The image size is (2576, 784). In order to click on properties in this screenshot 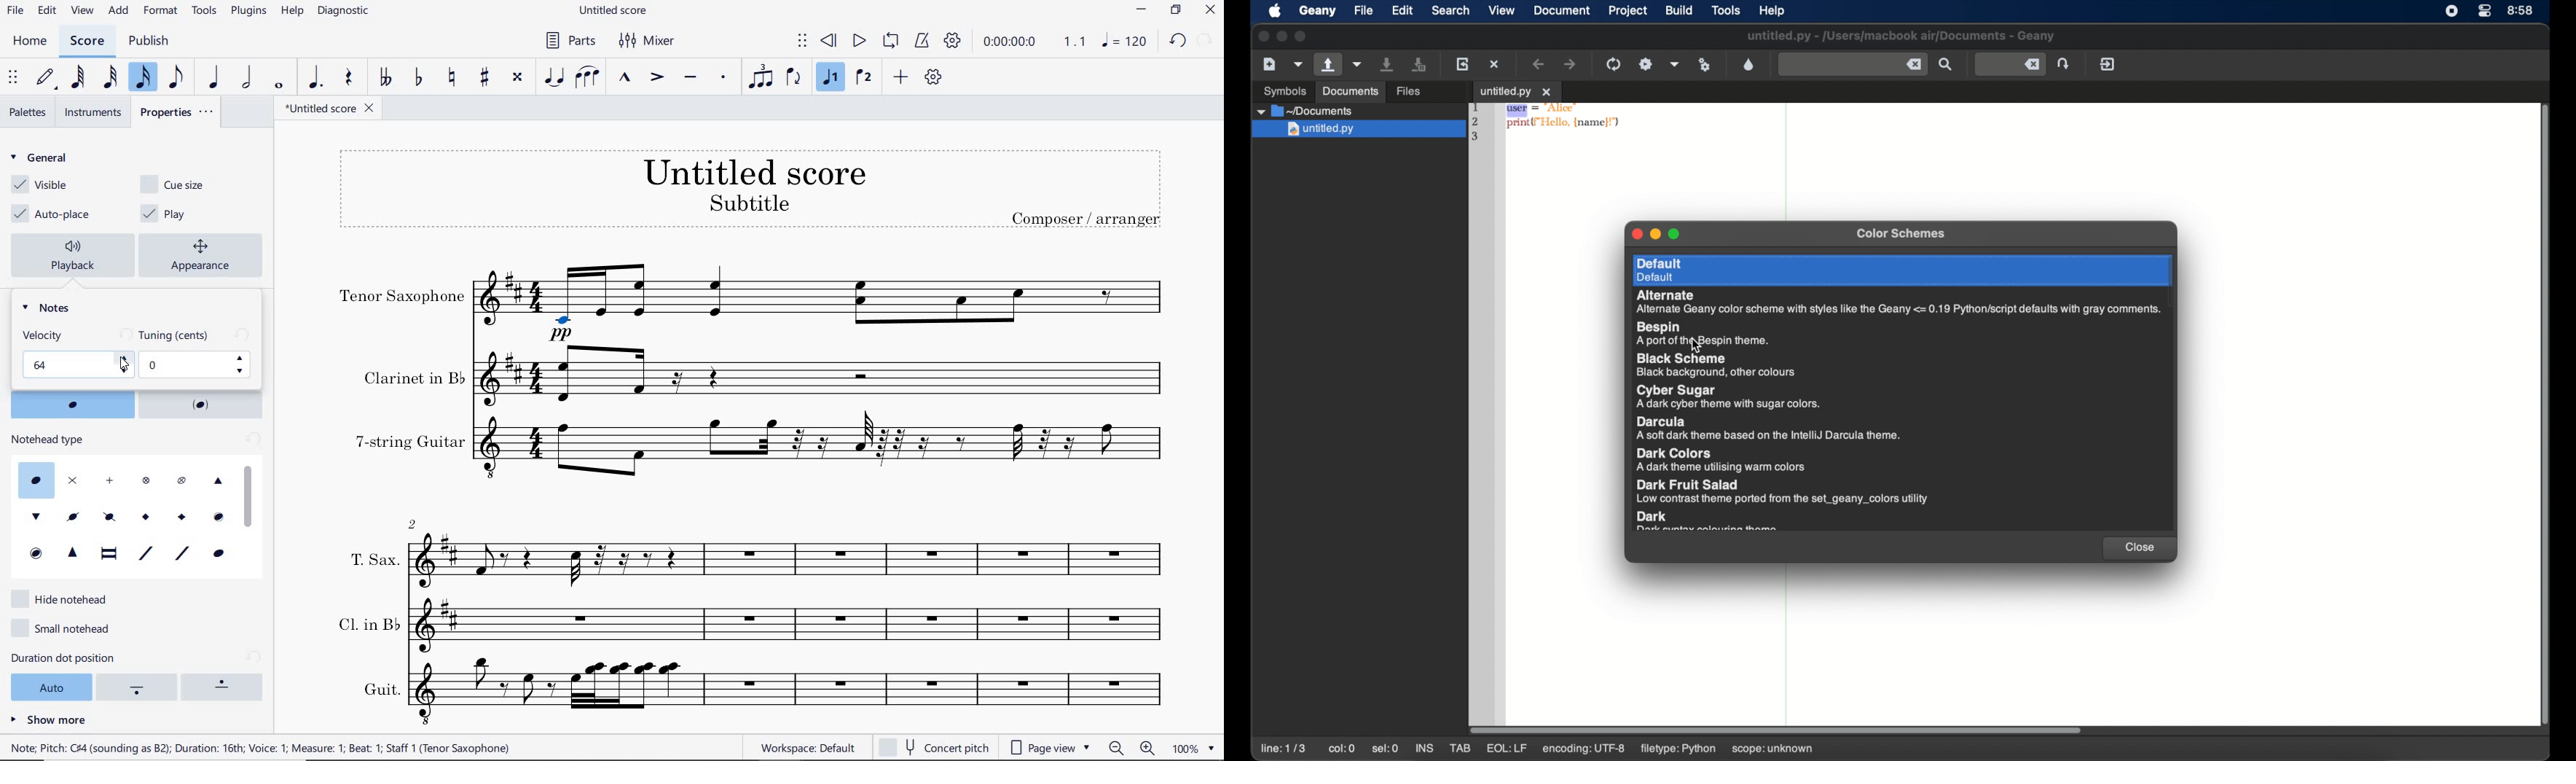, I will do `click(177, 110)`.